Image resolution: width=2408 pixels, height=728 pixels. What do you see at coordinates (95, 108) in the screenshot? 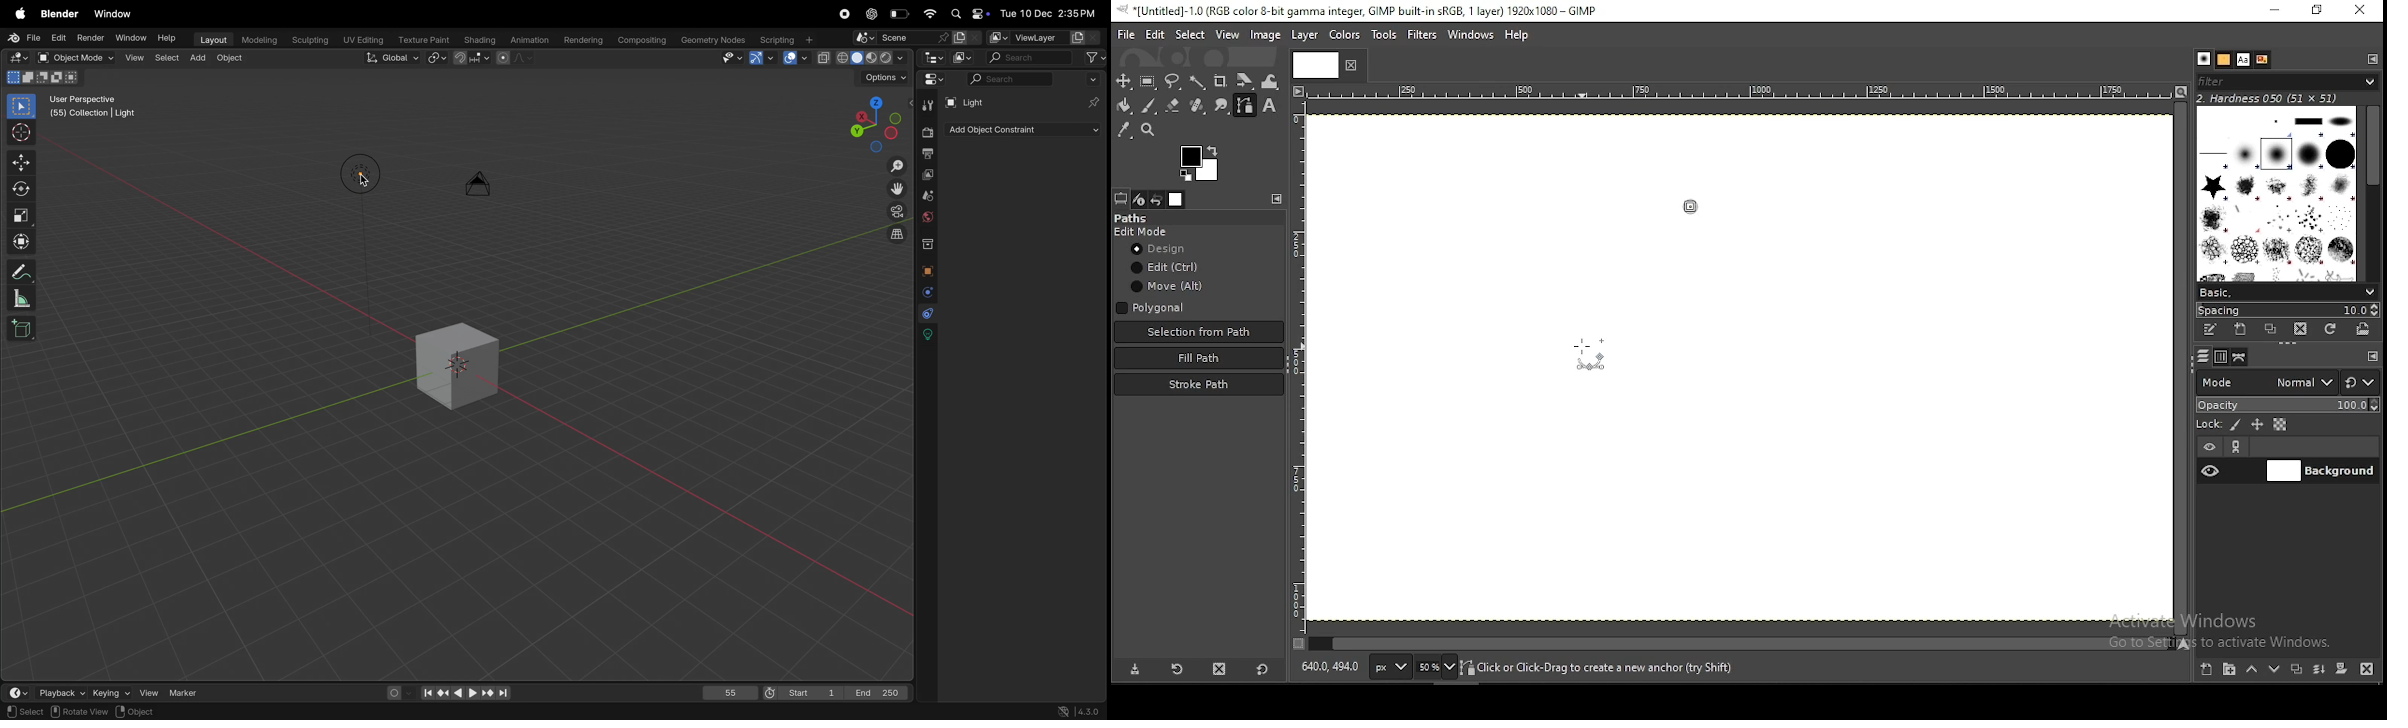
I see `User perspective` at bounding box center [95, 108].